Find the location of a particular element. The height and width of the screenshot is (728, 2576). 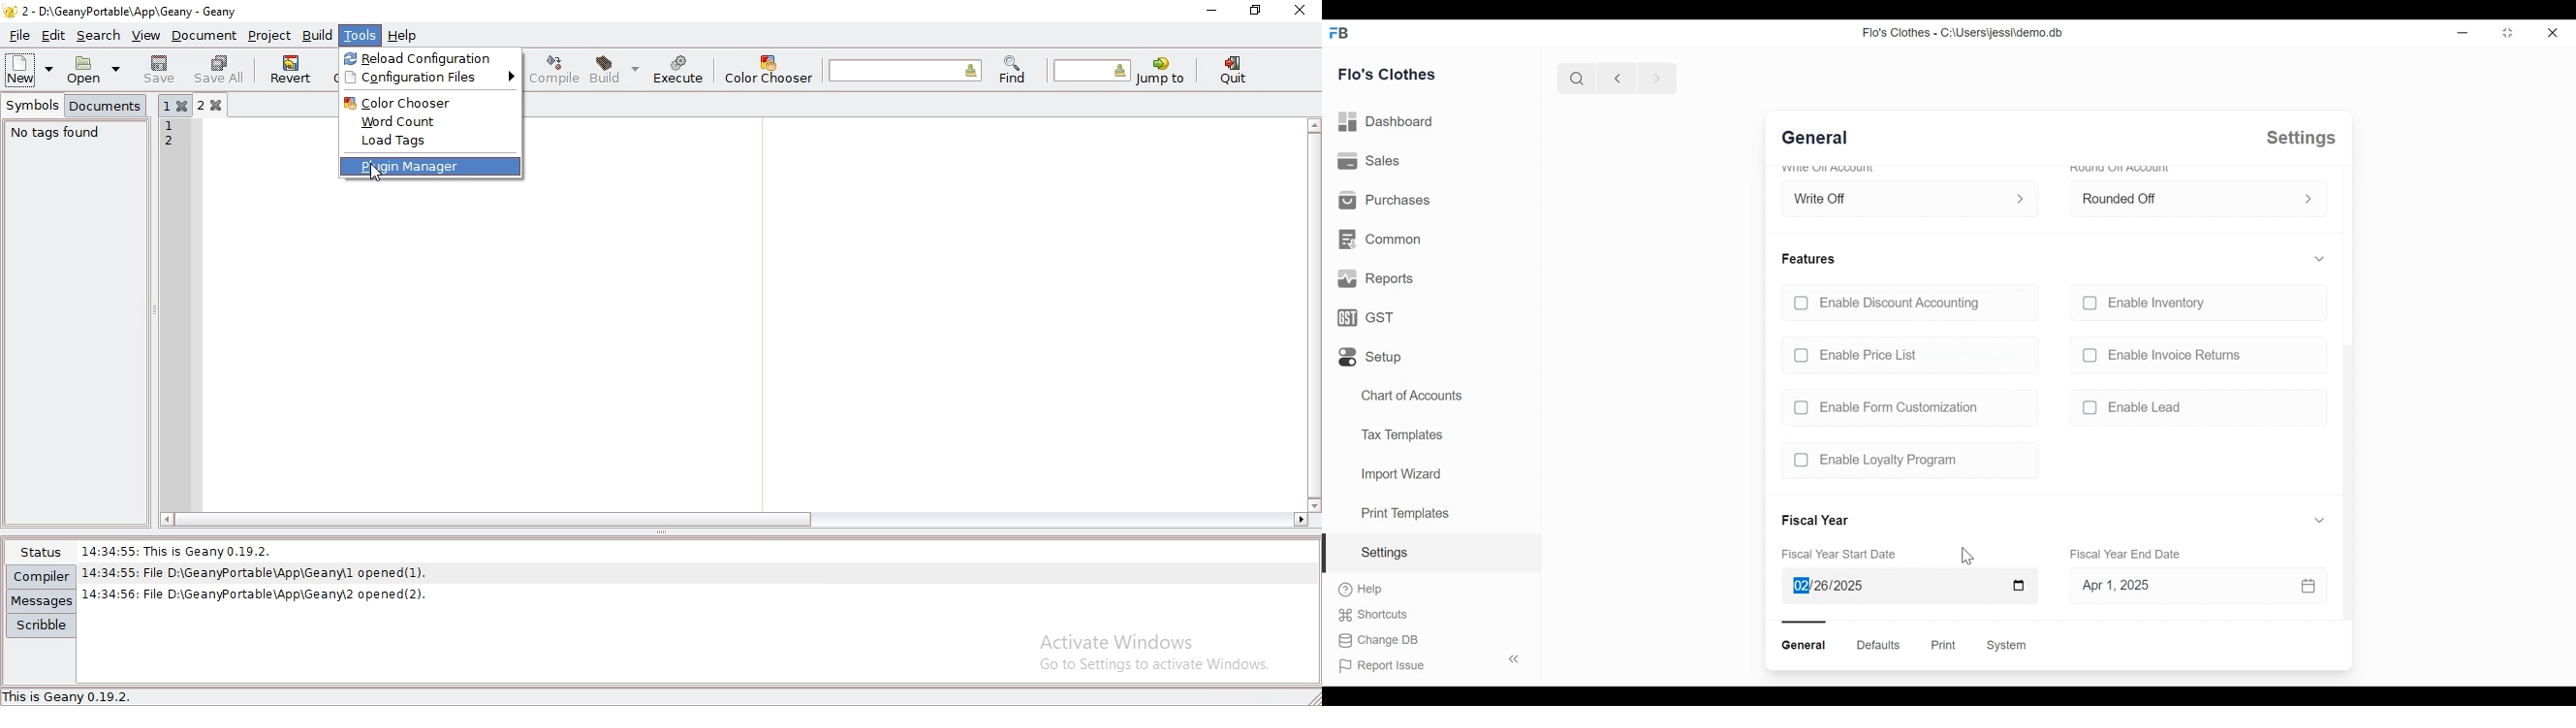

Vertical scroll bar is located at coordinates (2346, 481).